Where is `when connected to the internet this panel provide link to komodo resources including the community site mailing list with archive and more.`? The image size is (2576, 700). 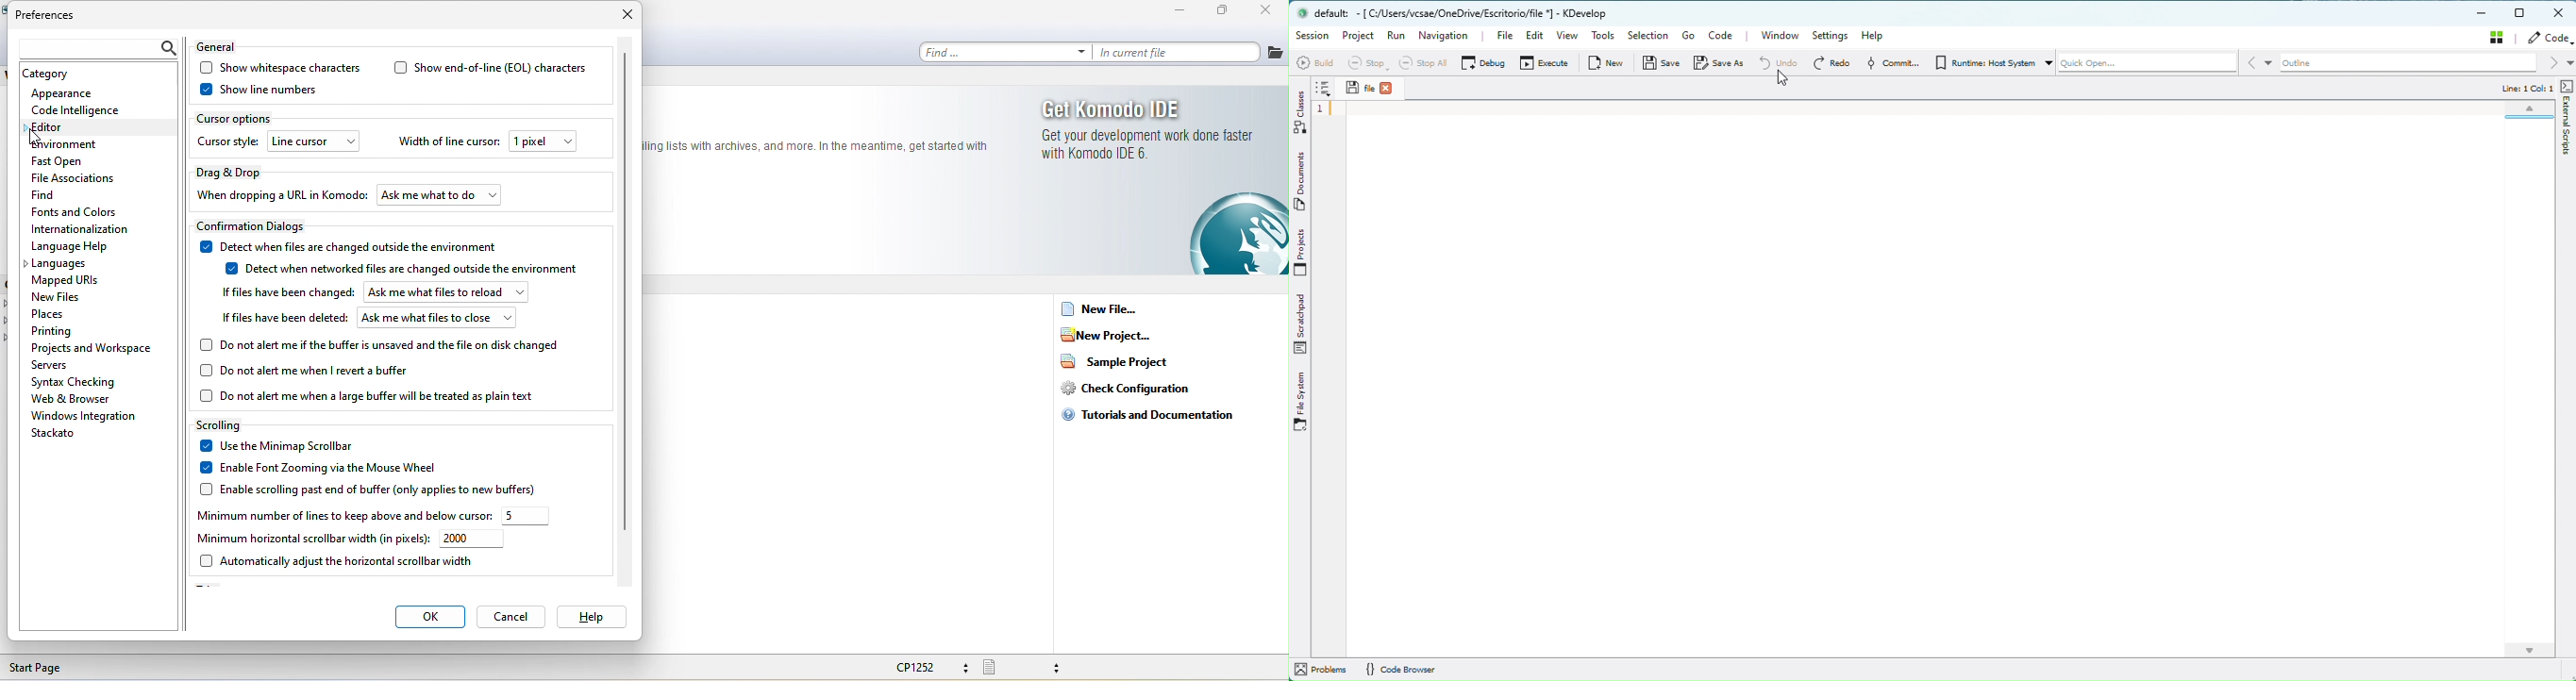
when connected to the internet this panel provide link to komodo resources including the community site mailing list with archive and more. is located at coordinates (824, 149).